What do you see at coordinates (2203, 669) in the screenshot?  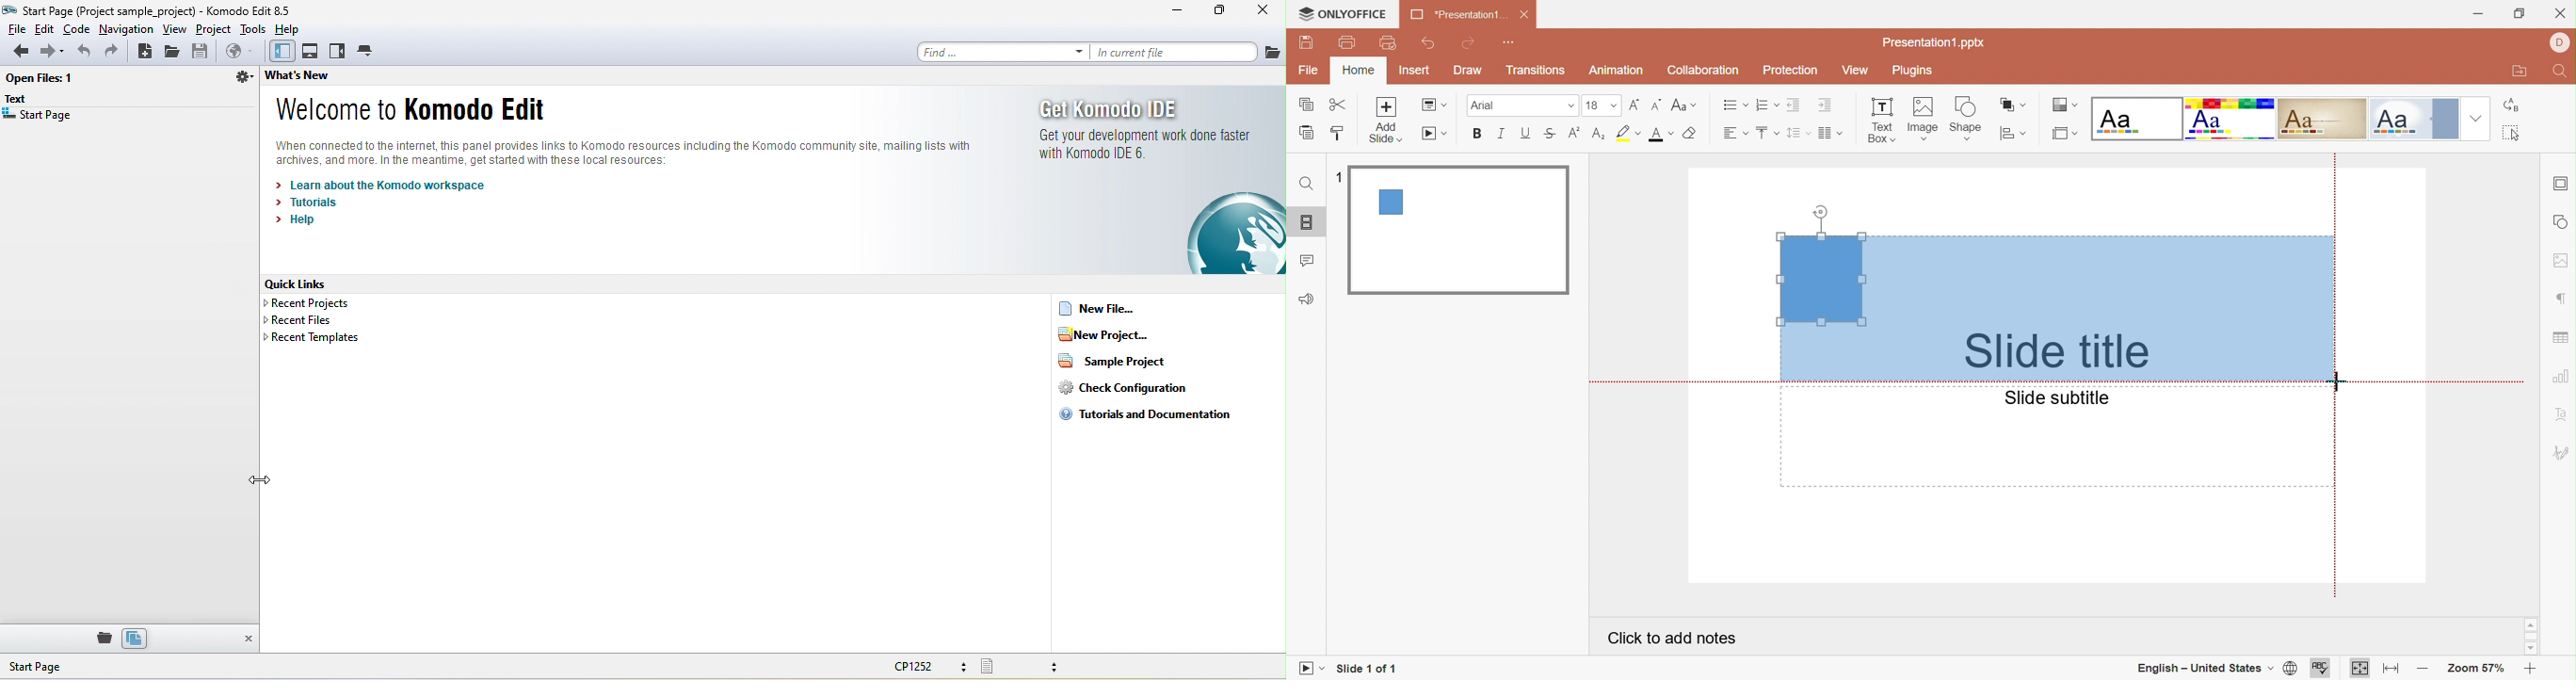 I see `English - United States` at bounding box center [2203, 669].